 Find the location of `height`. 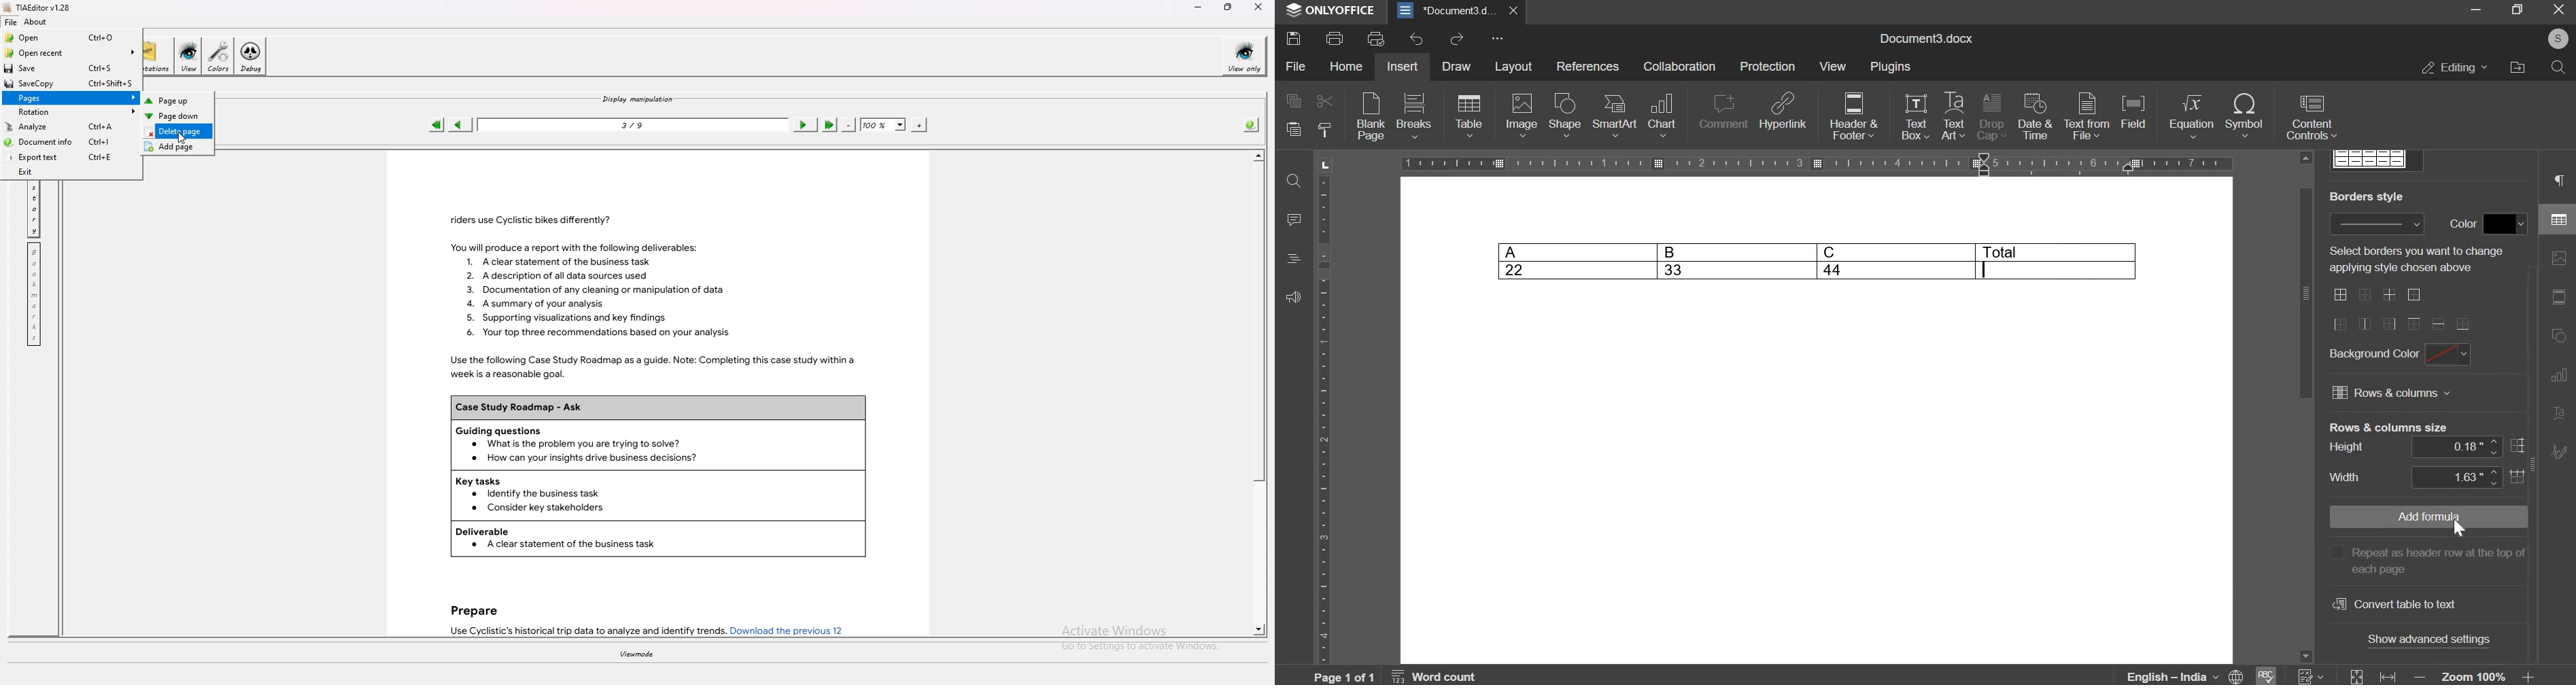

height is located at coordinates (2347, 448).